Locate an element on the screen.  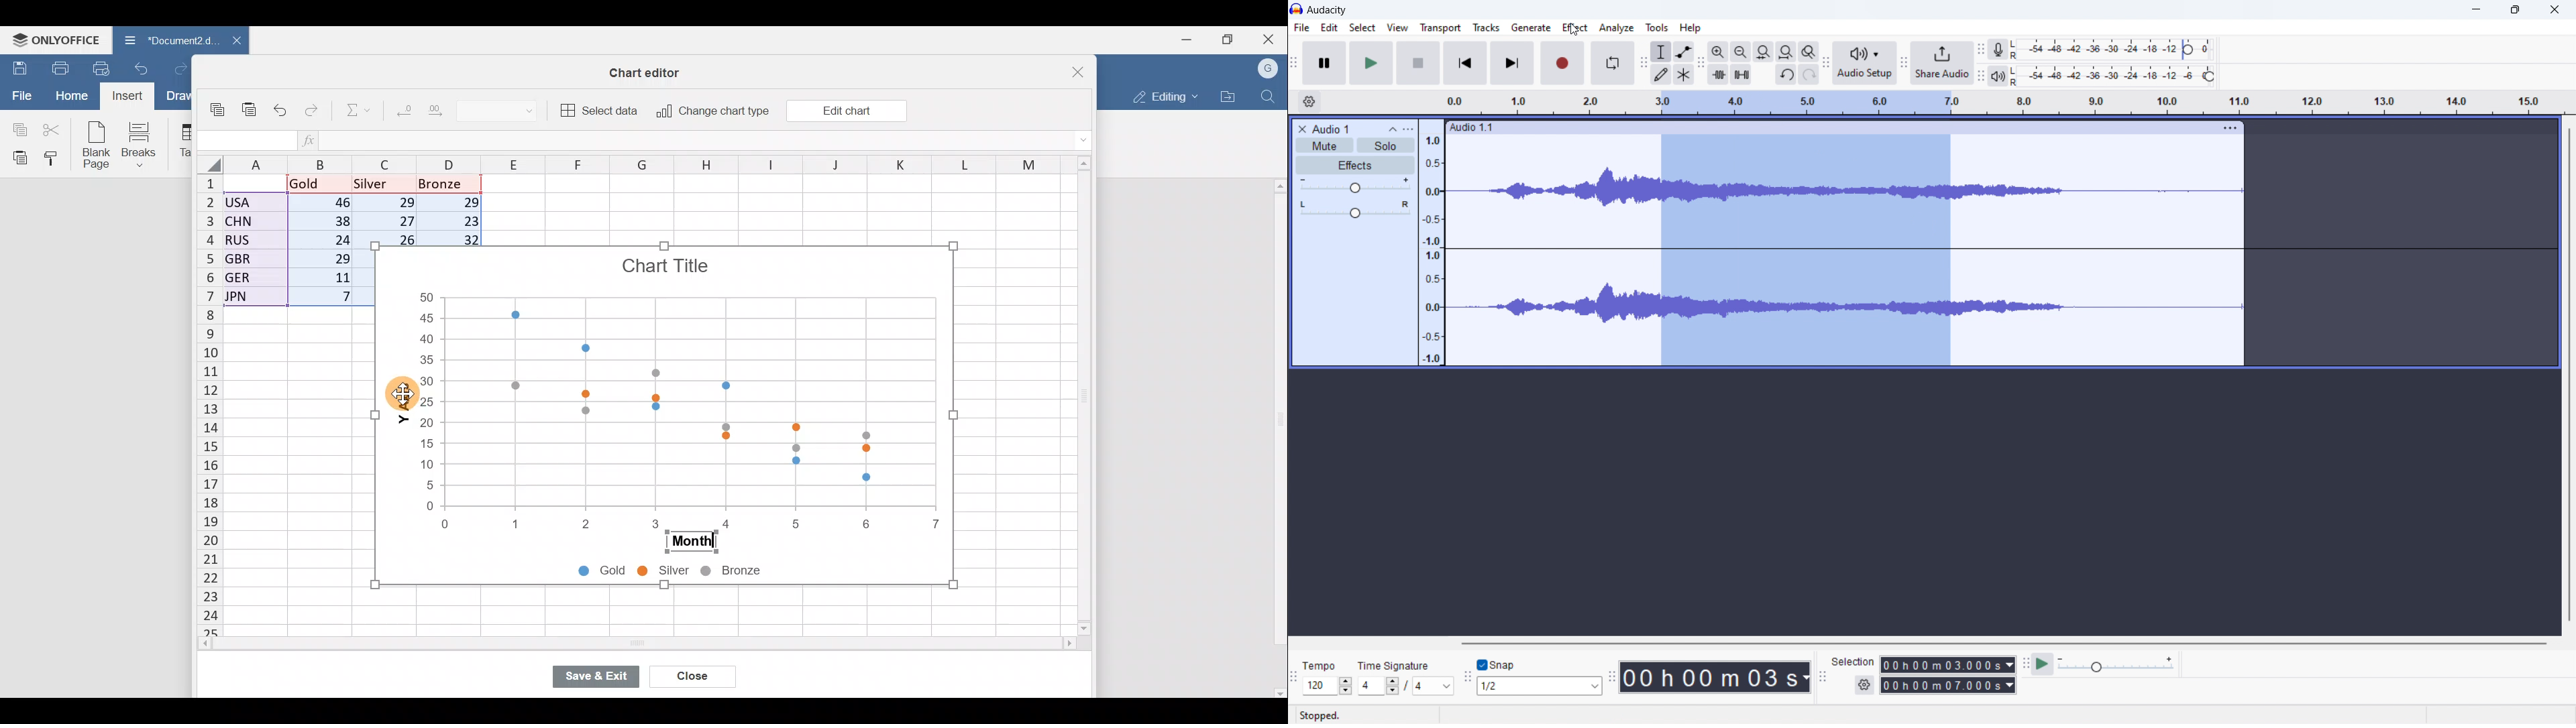
Columns is located at coordinates (641, 164).